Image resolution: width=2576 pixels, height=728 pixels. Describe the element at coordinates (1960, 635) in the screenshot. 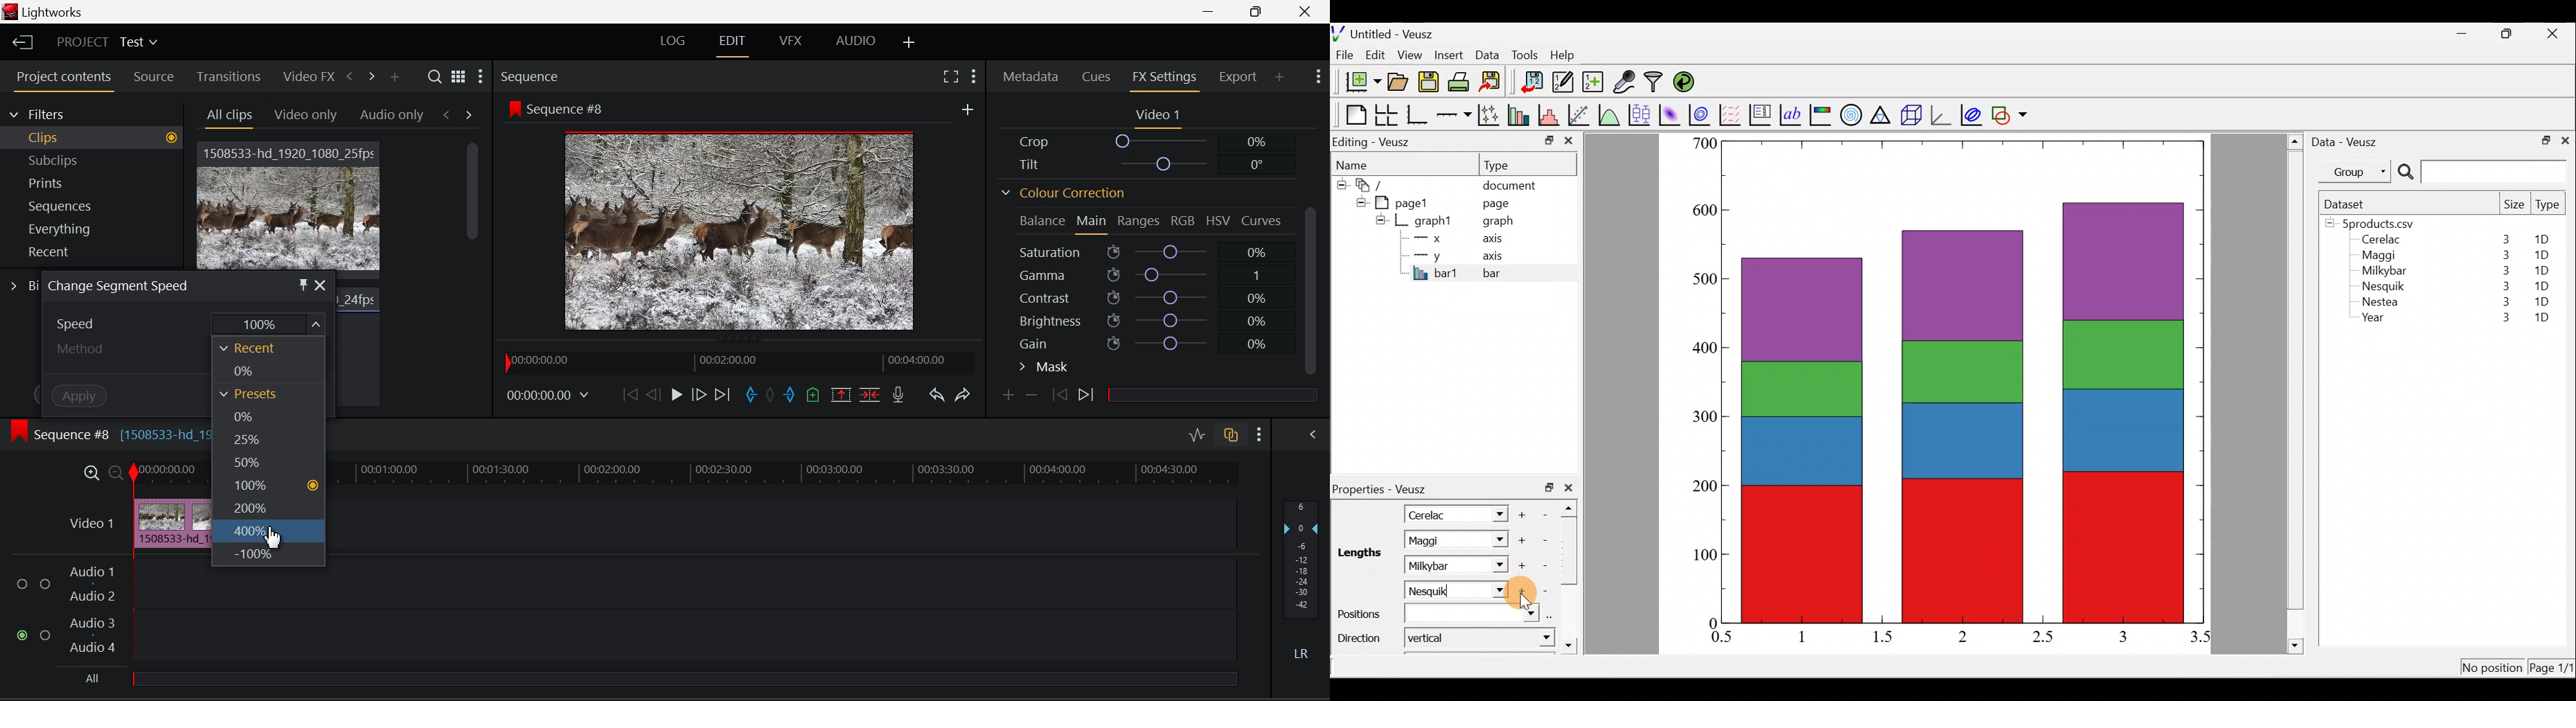

I see `2` at that location.